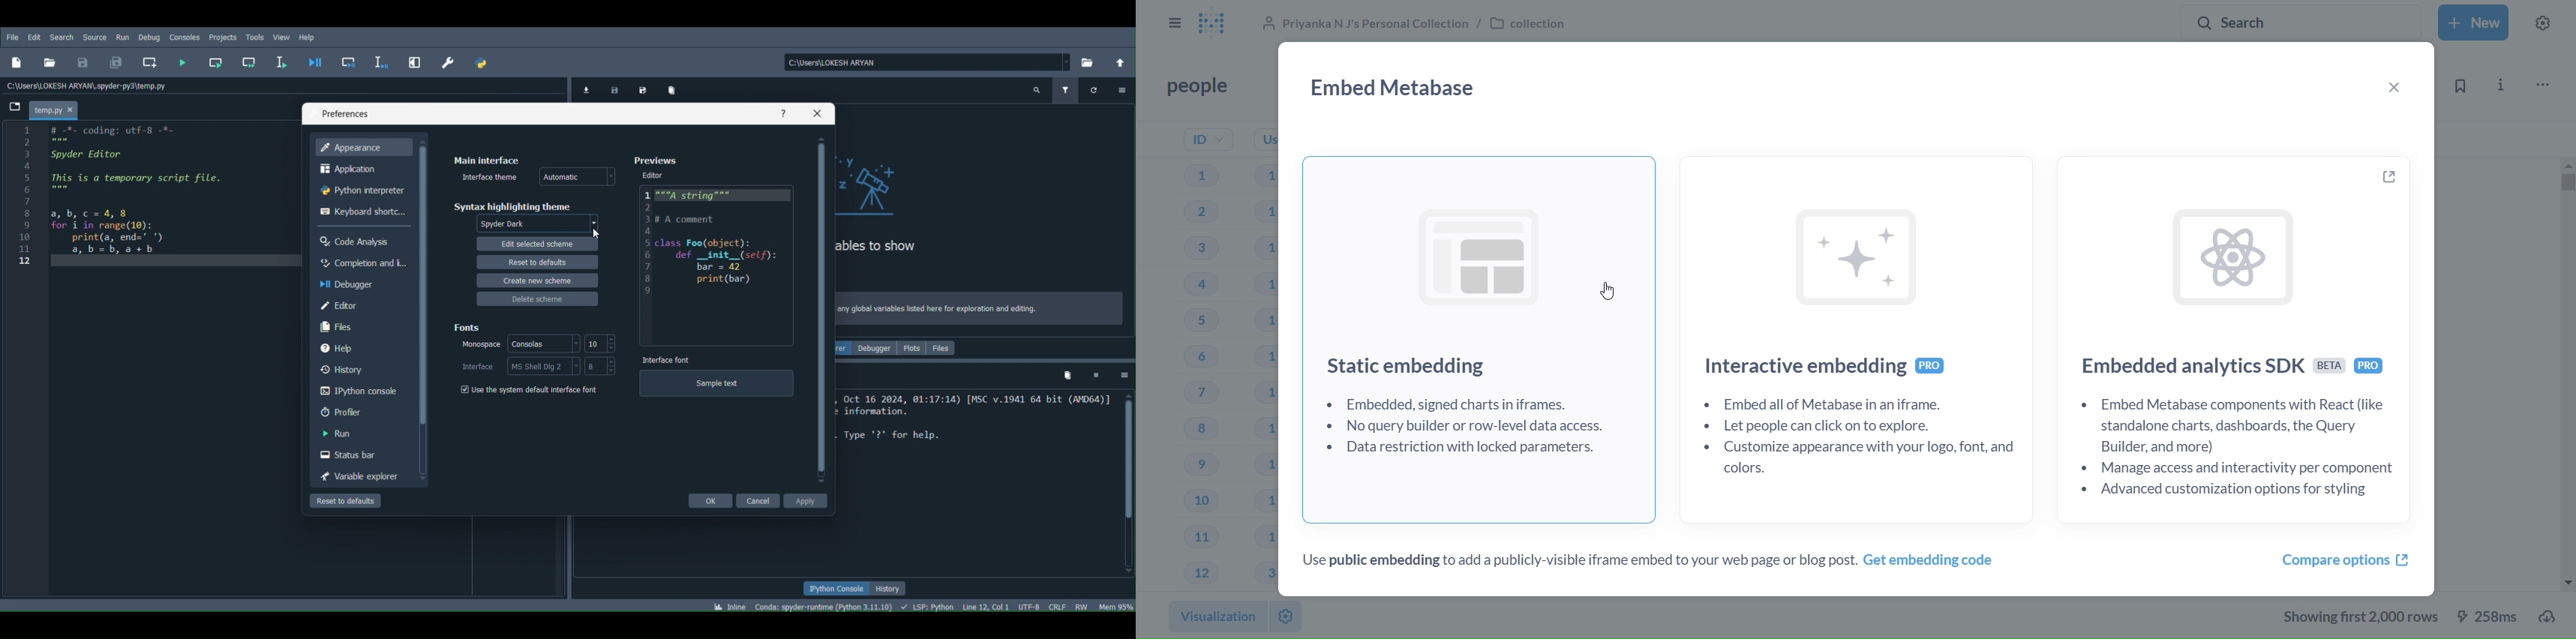 The image size is (2576, 644). Describe the element at coordinates (465, 330) in the screenshot. I see `Fonts` at that location.